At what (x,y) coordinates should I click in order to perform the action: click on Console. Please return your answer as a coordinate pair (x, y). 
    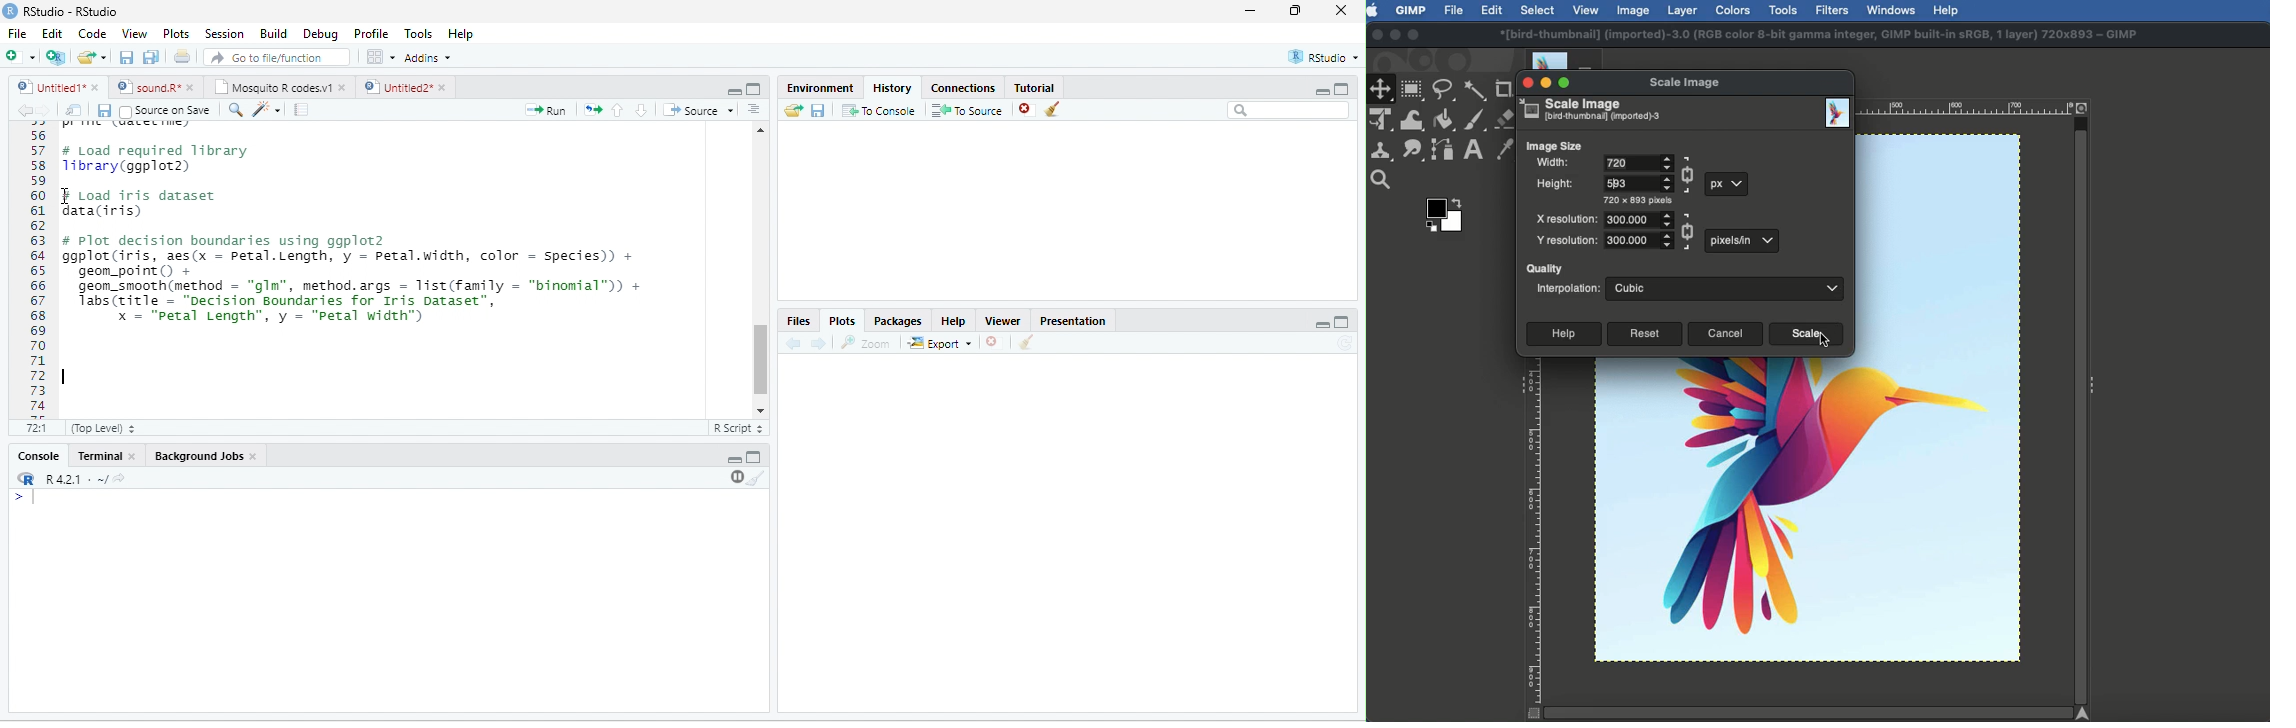
    Looking at the image, I should click on (38, 455).